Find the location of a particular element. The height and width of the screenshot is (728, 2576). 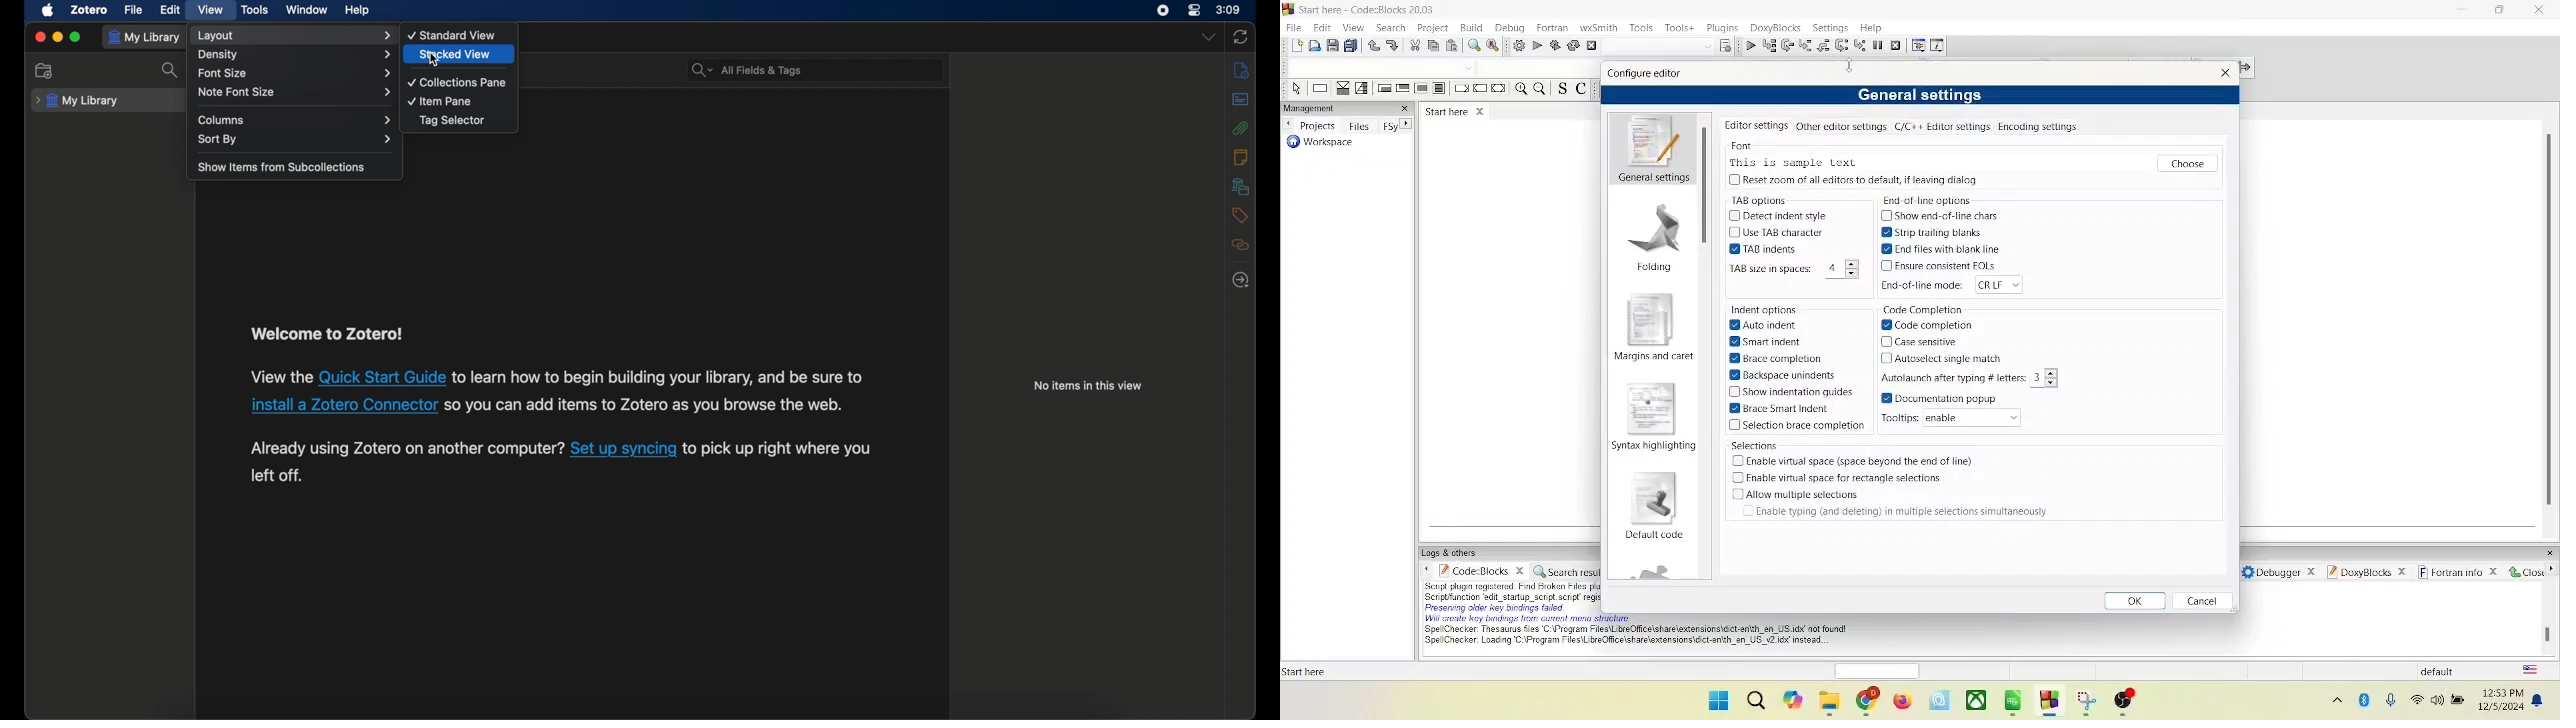

Fsy is located at coordinates (1397, 126).